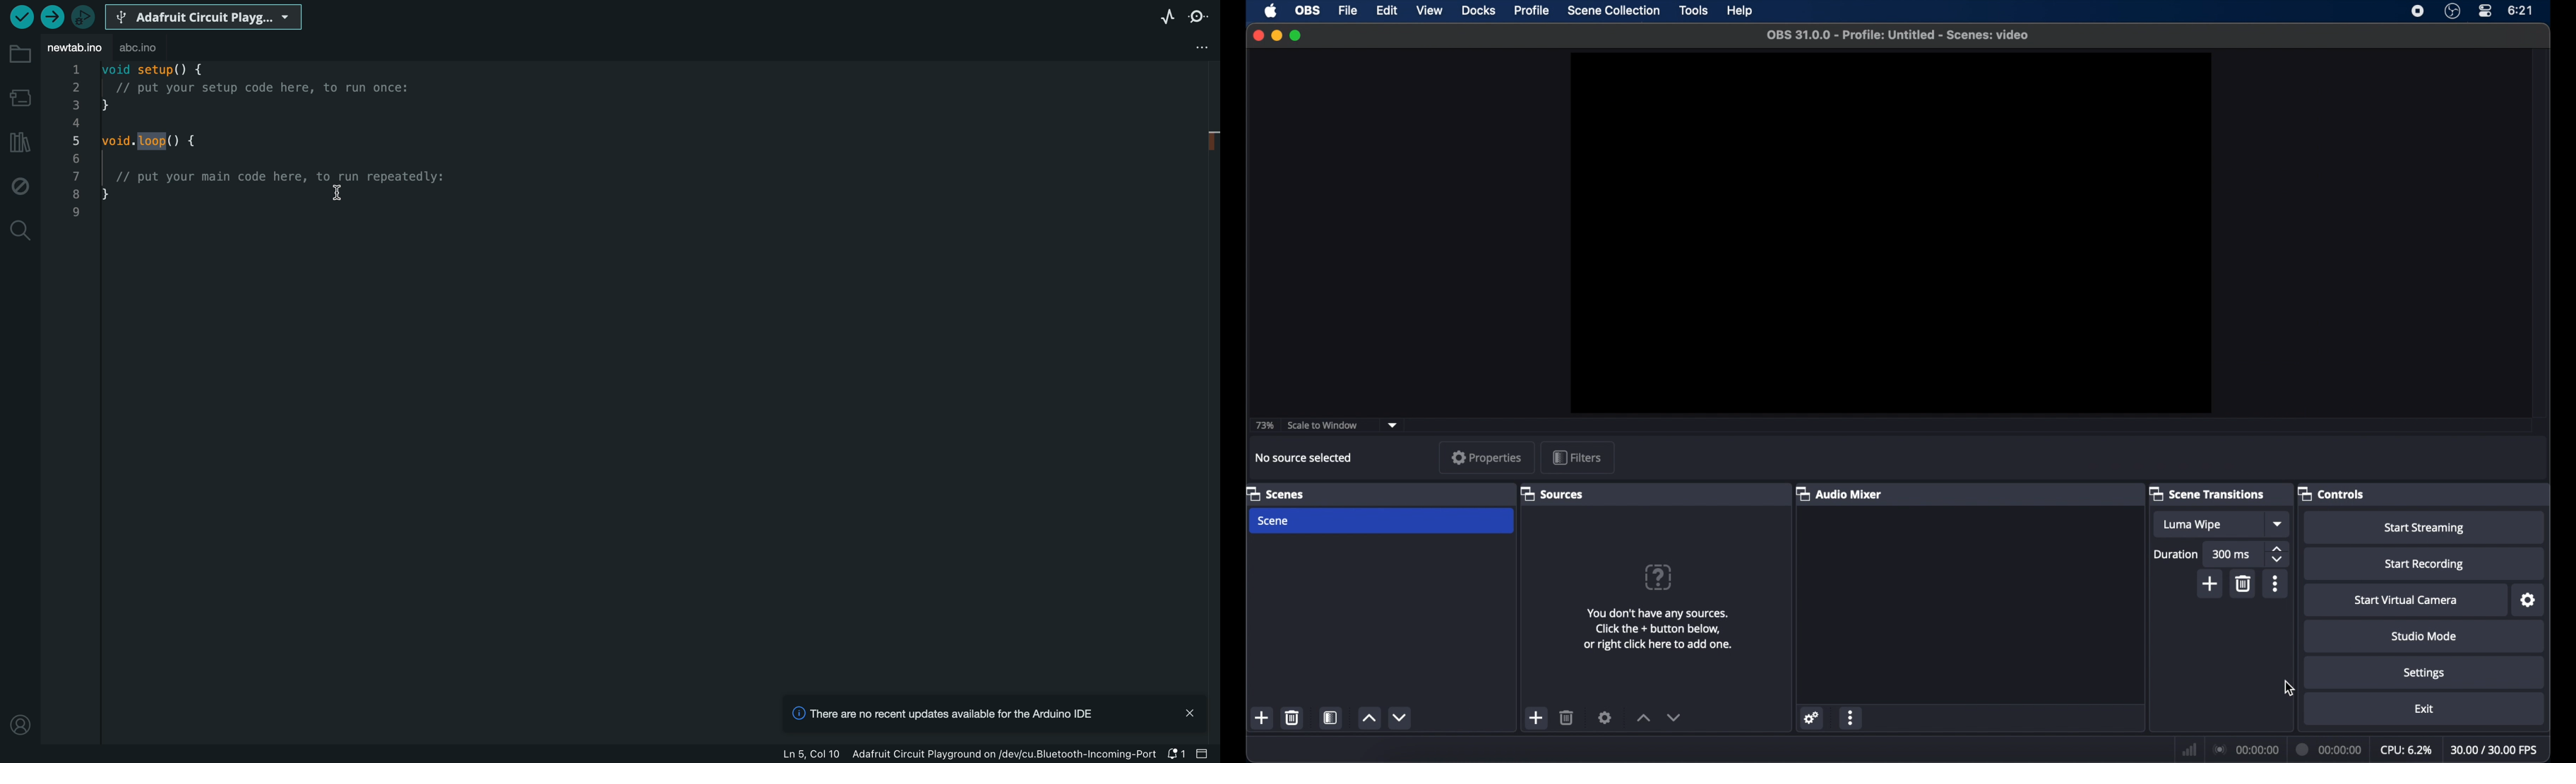 The image size is (2576, 784). Describe the element at coordinates (1368, 718) in the screenshot. I see `increment` at that location.